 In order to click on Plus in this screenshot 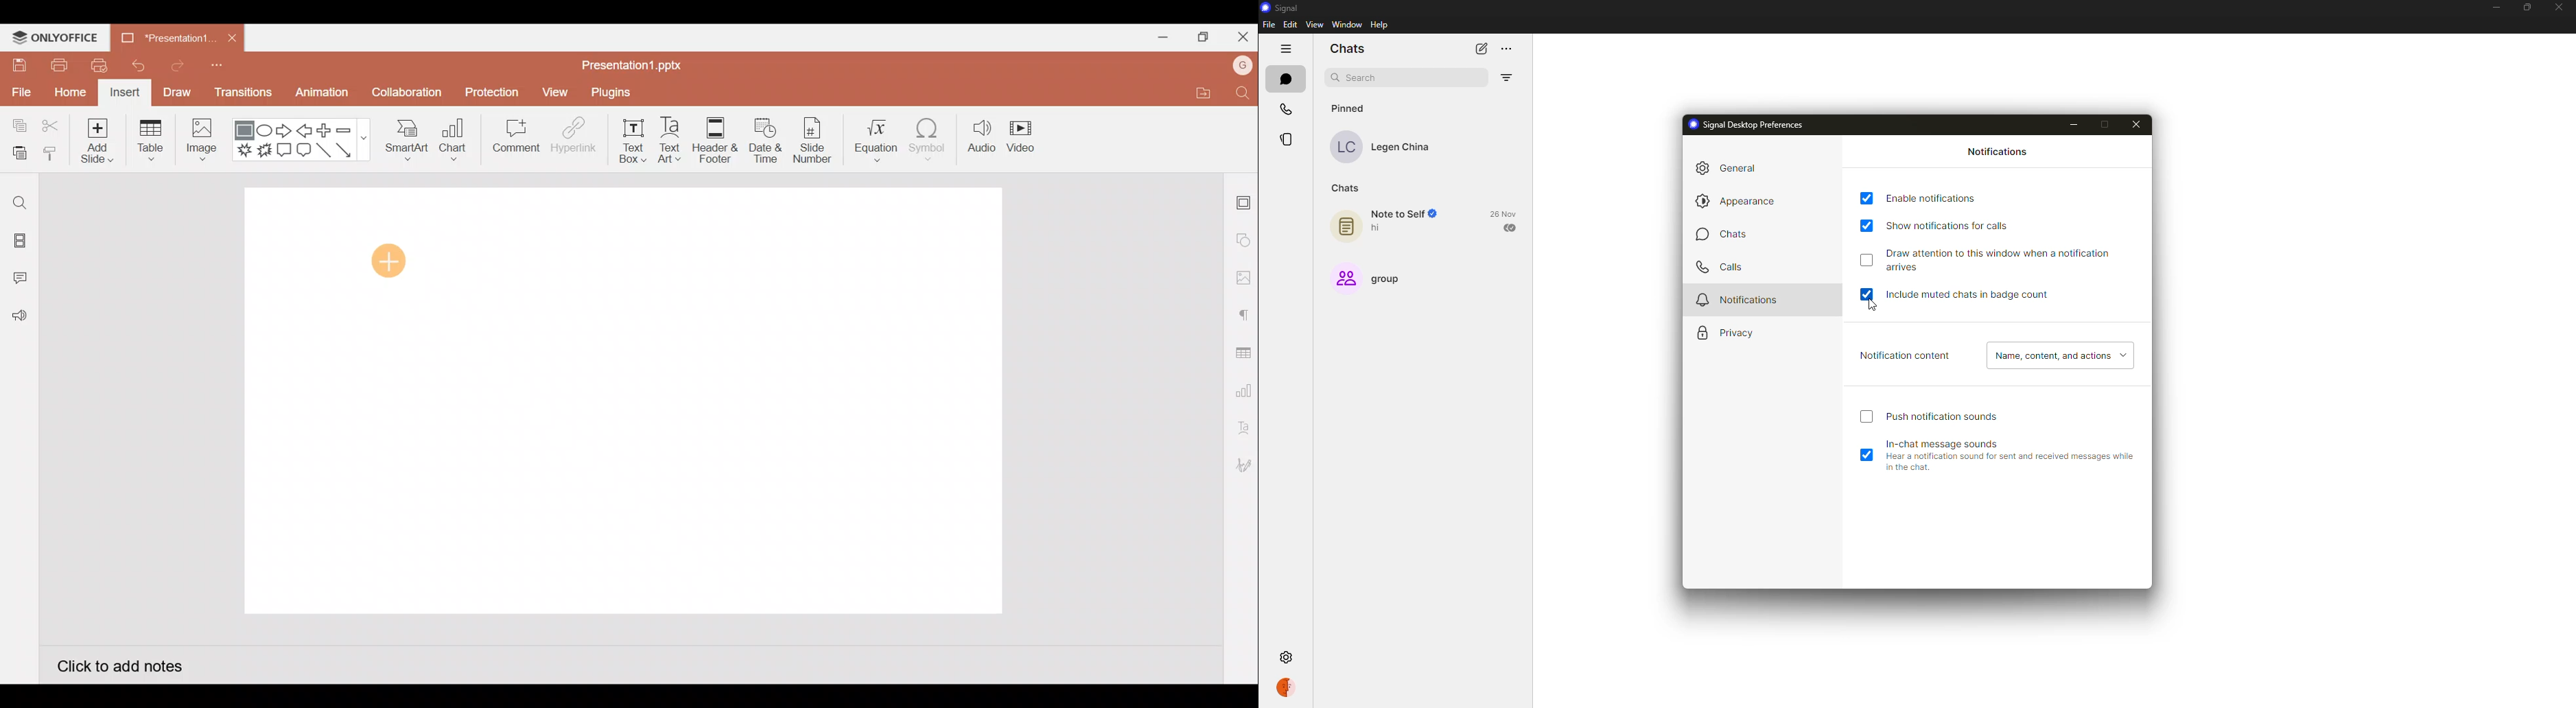, I will do `click(327, 130)`.